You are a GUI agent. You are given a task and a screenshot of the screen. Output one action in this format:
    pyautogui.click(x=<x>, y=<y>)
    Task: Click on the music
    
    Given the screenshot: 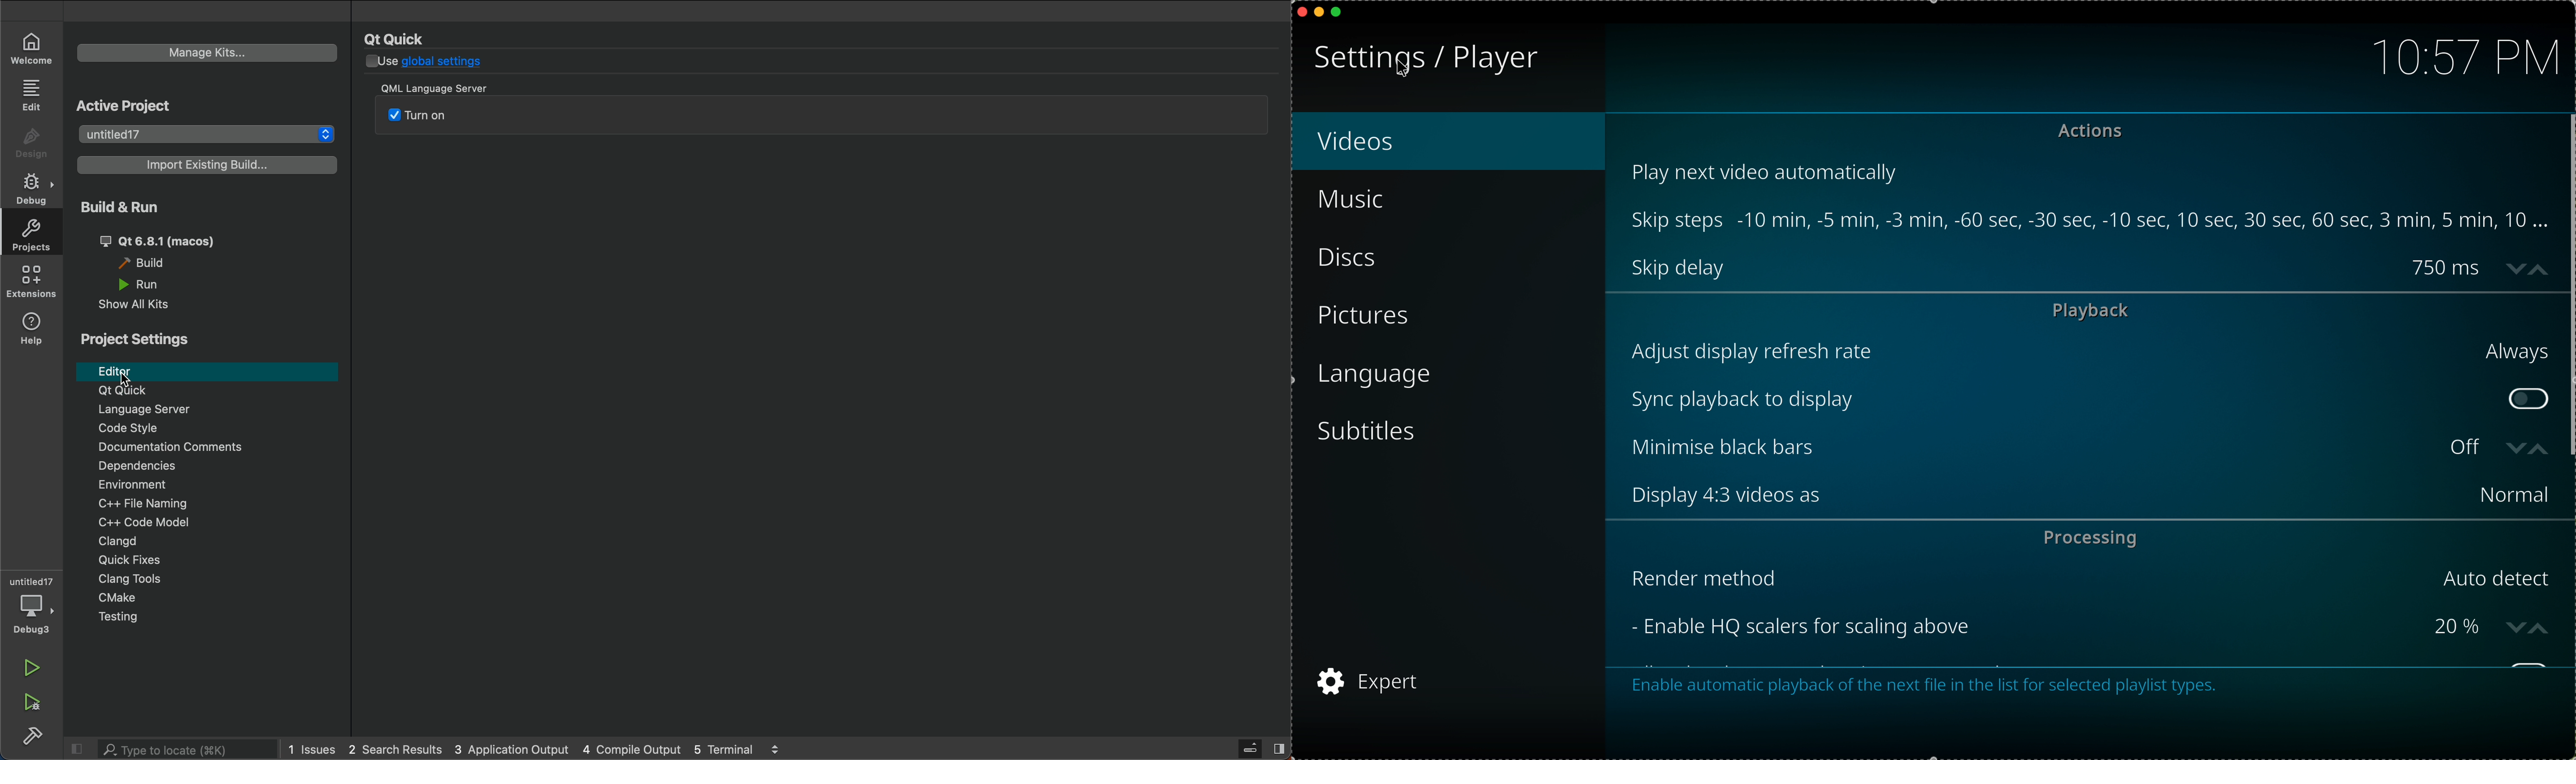 What is the action you would take?
    pyautogui.click(x=1353, y=199)
    